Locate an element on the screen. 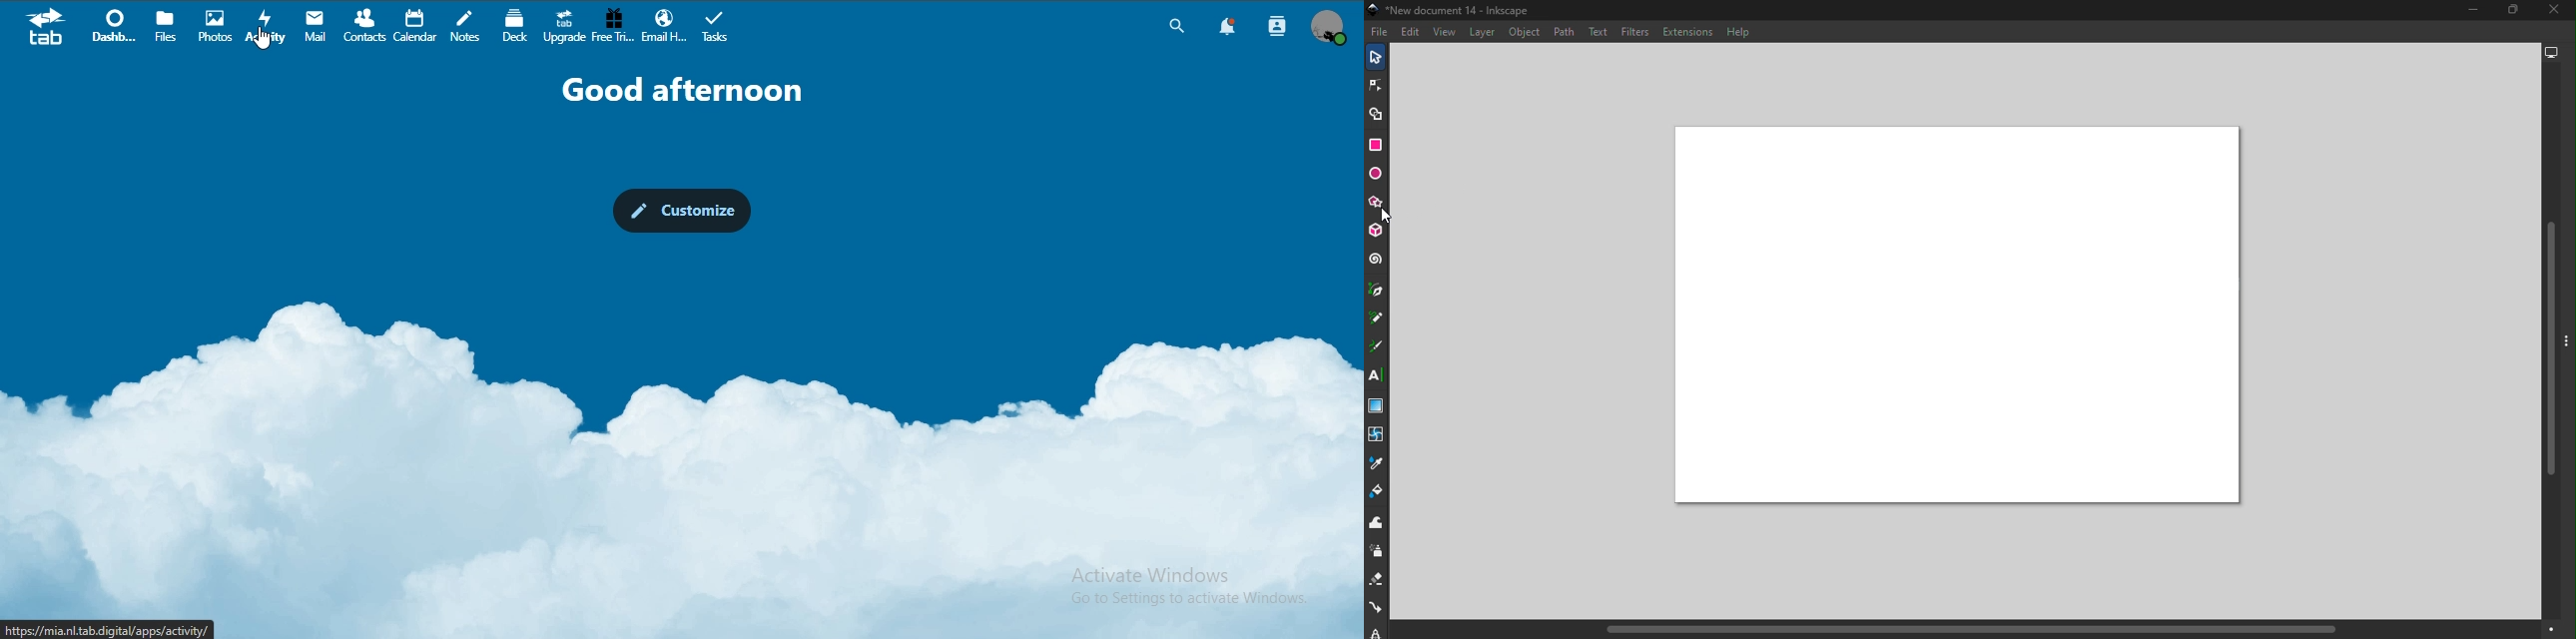 The height and width of the screenshot is (644, 2576). email hosting is located at coordinates (667, 26).